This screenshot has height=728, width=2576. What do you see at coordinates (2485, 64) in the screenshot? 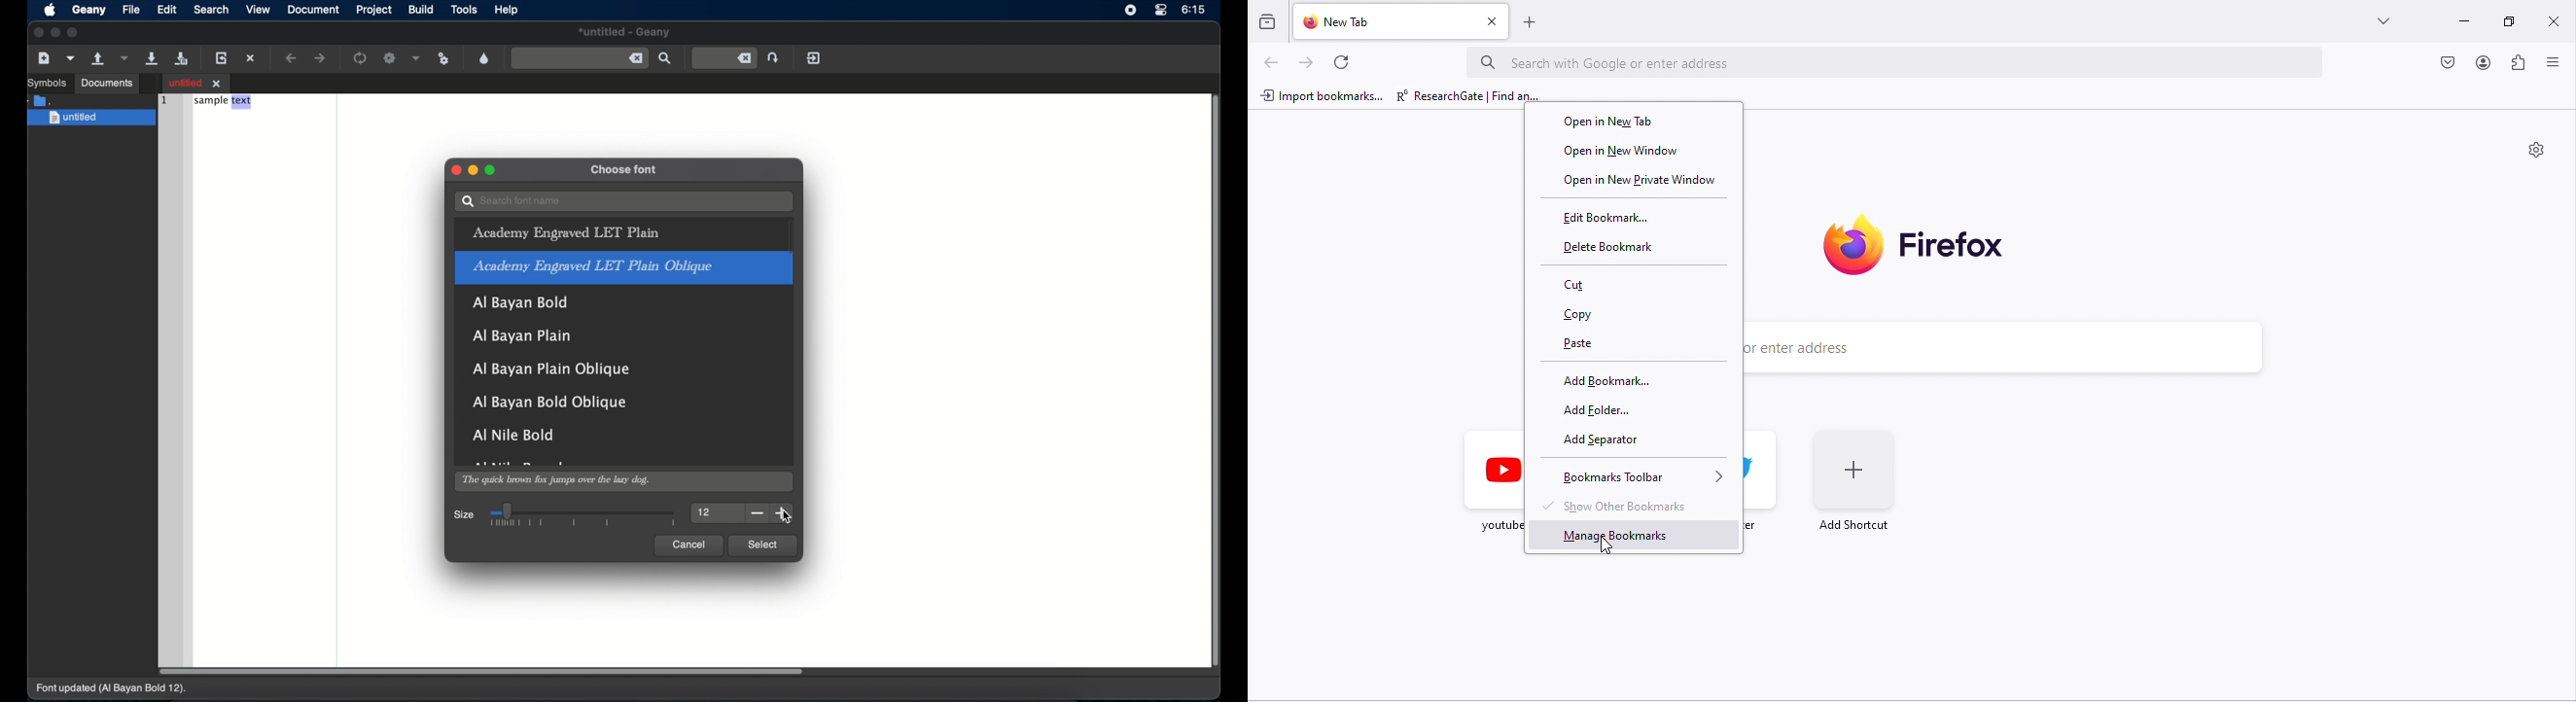
I see `account` at bounding box center [2485, 64].